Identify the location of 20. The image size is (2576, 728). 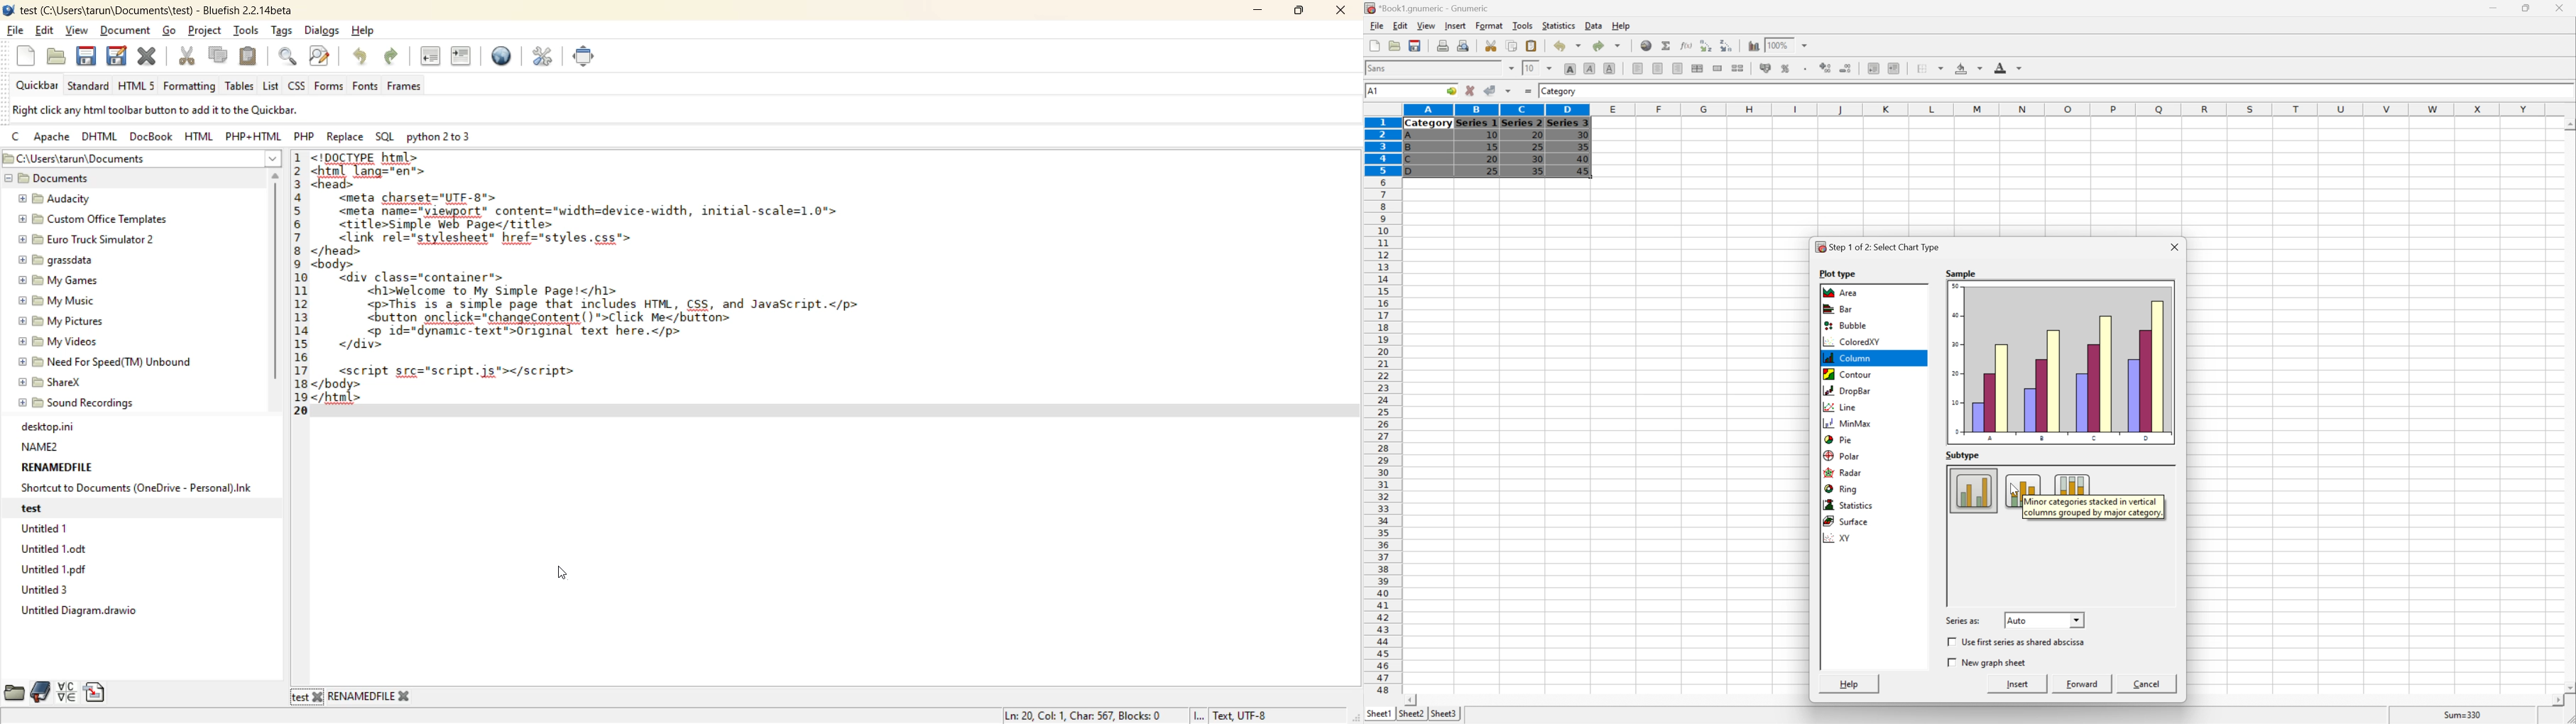
(1492, 159).